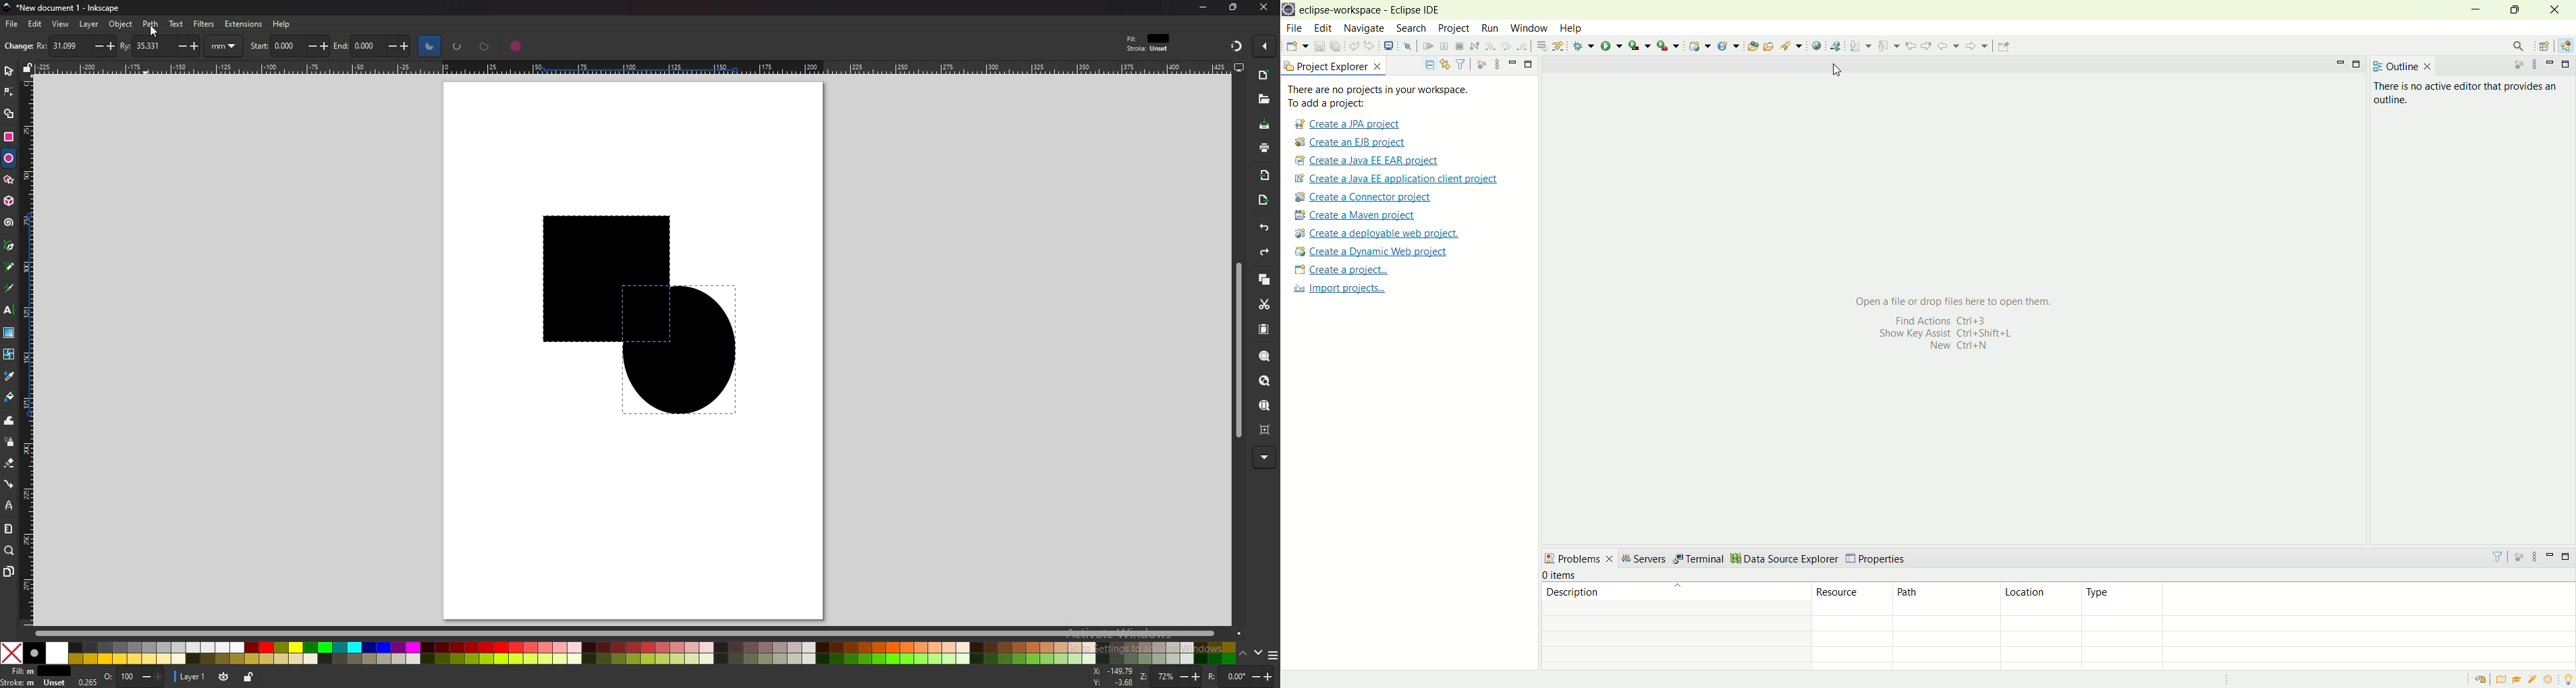  I want to click on focus on active task, so click(2512, 65).